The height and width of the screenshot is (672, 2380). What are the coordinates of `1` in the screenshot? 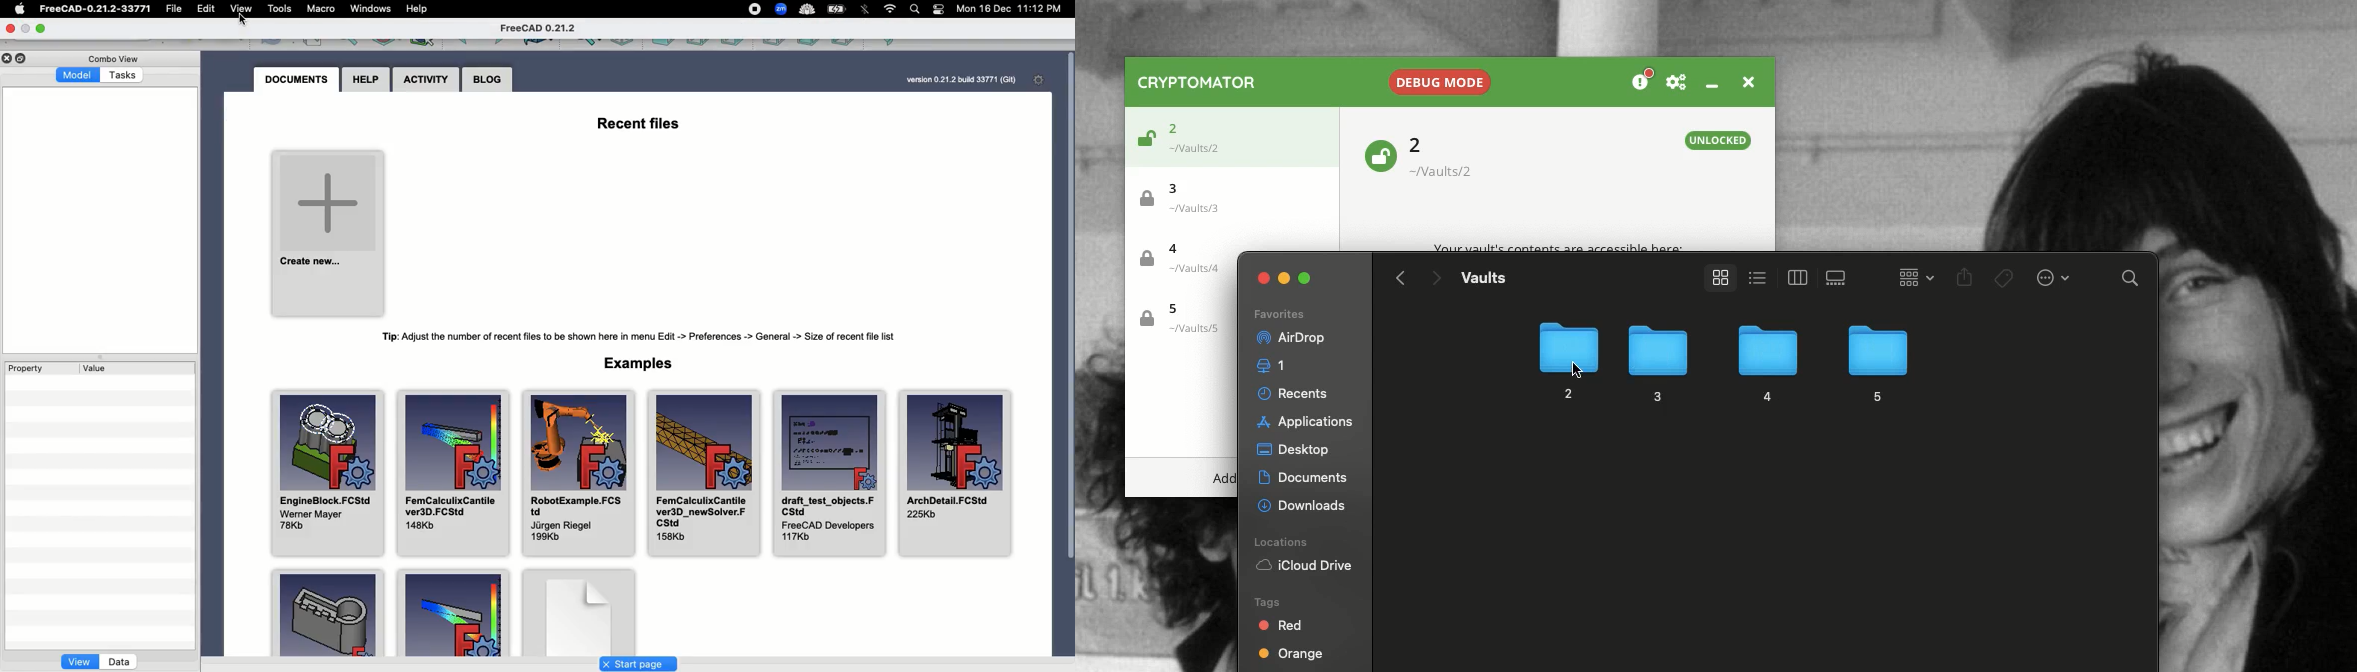 It's located at (1275, 366).